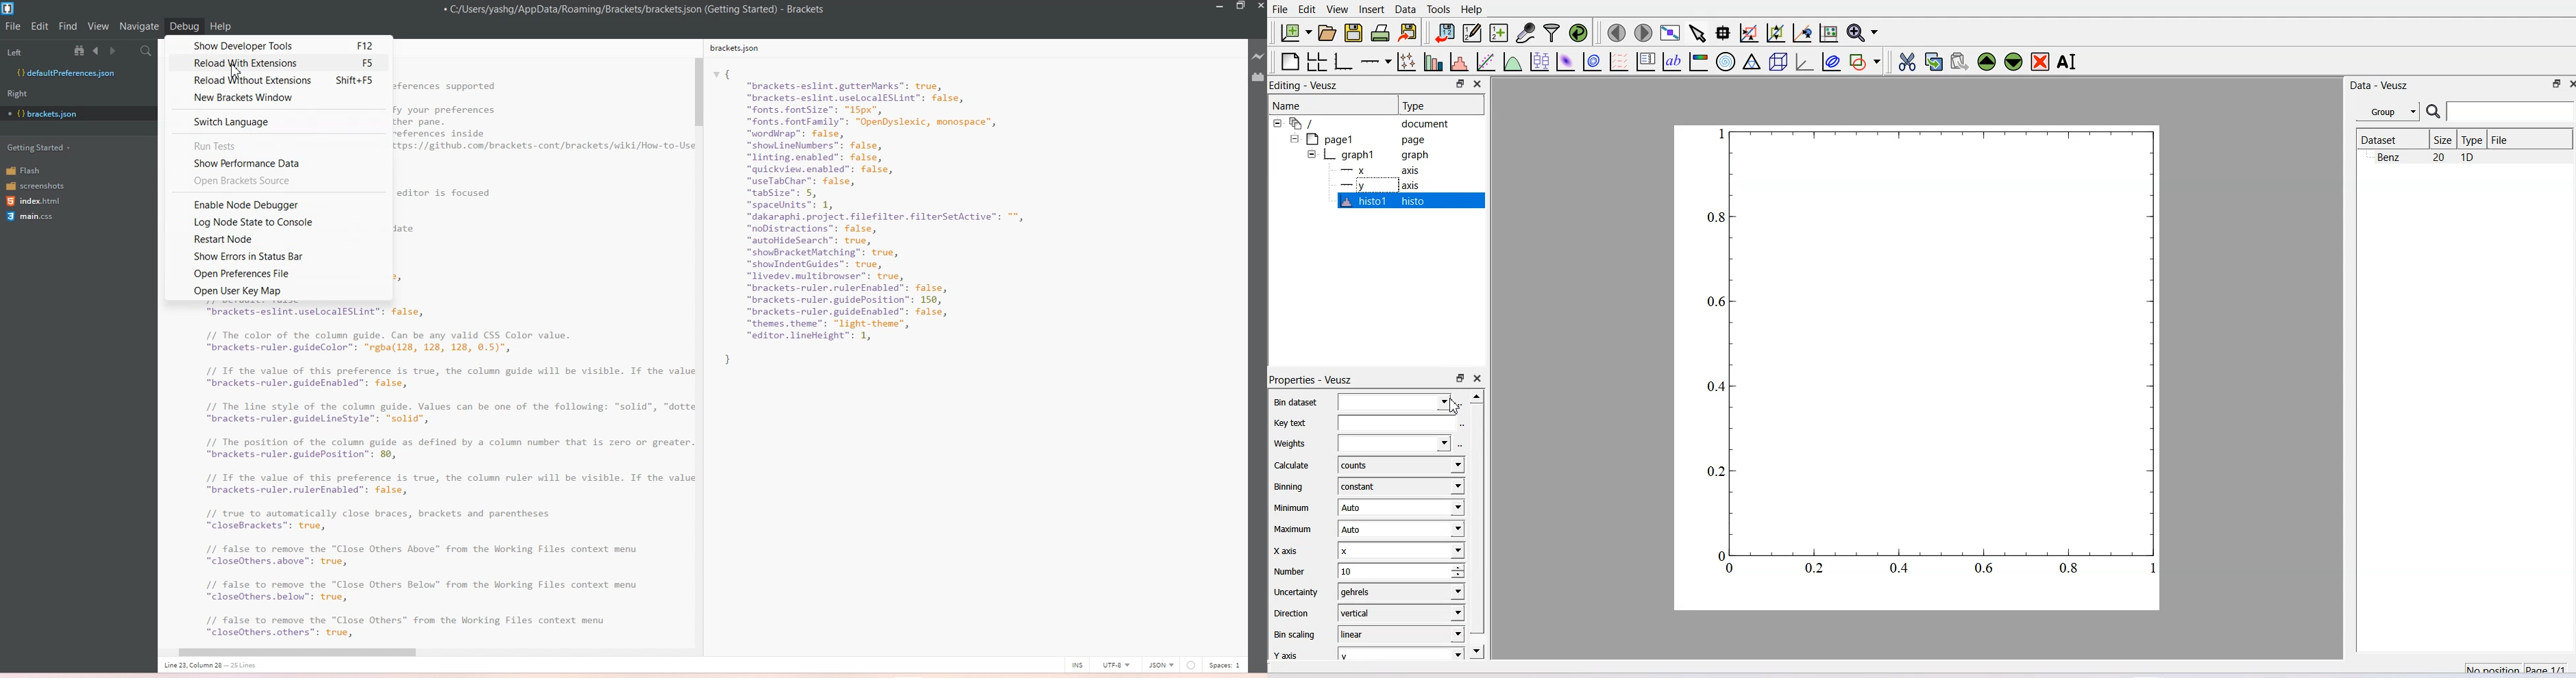 This screenshot has height=700, width=2576. I want to click on 3D Graph, so click(1805, 62).